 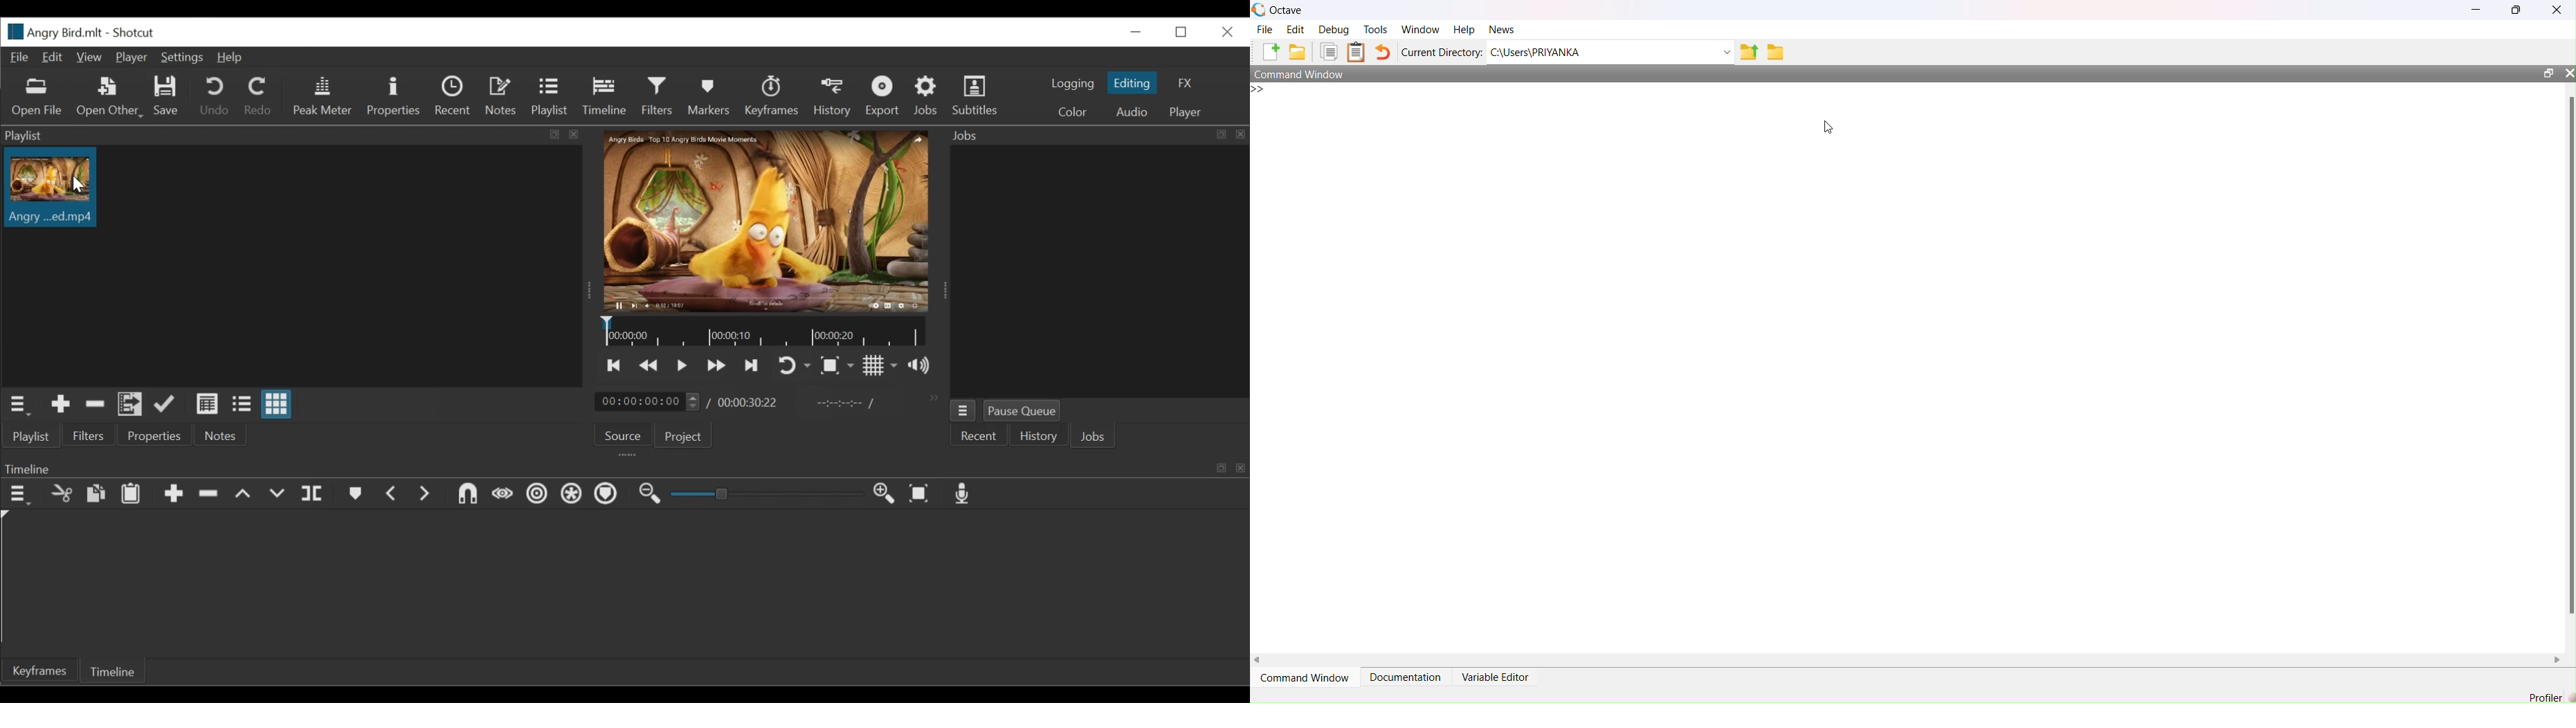 I want to click on Playlist, so click(x=551, y=97).